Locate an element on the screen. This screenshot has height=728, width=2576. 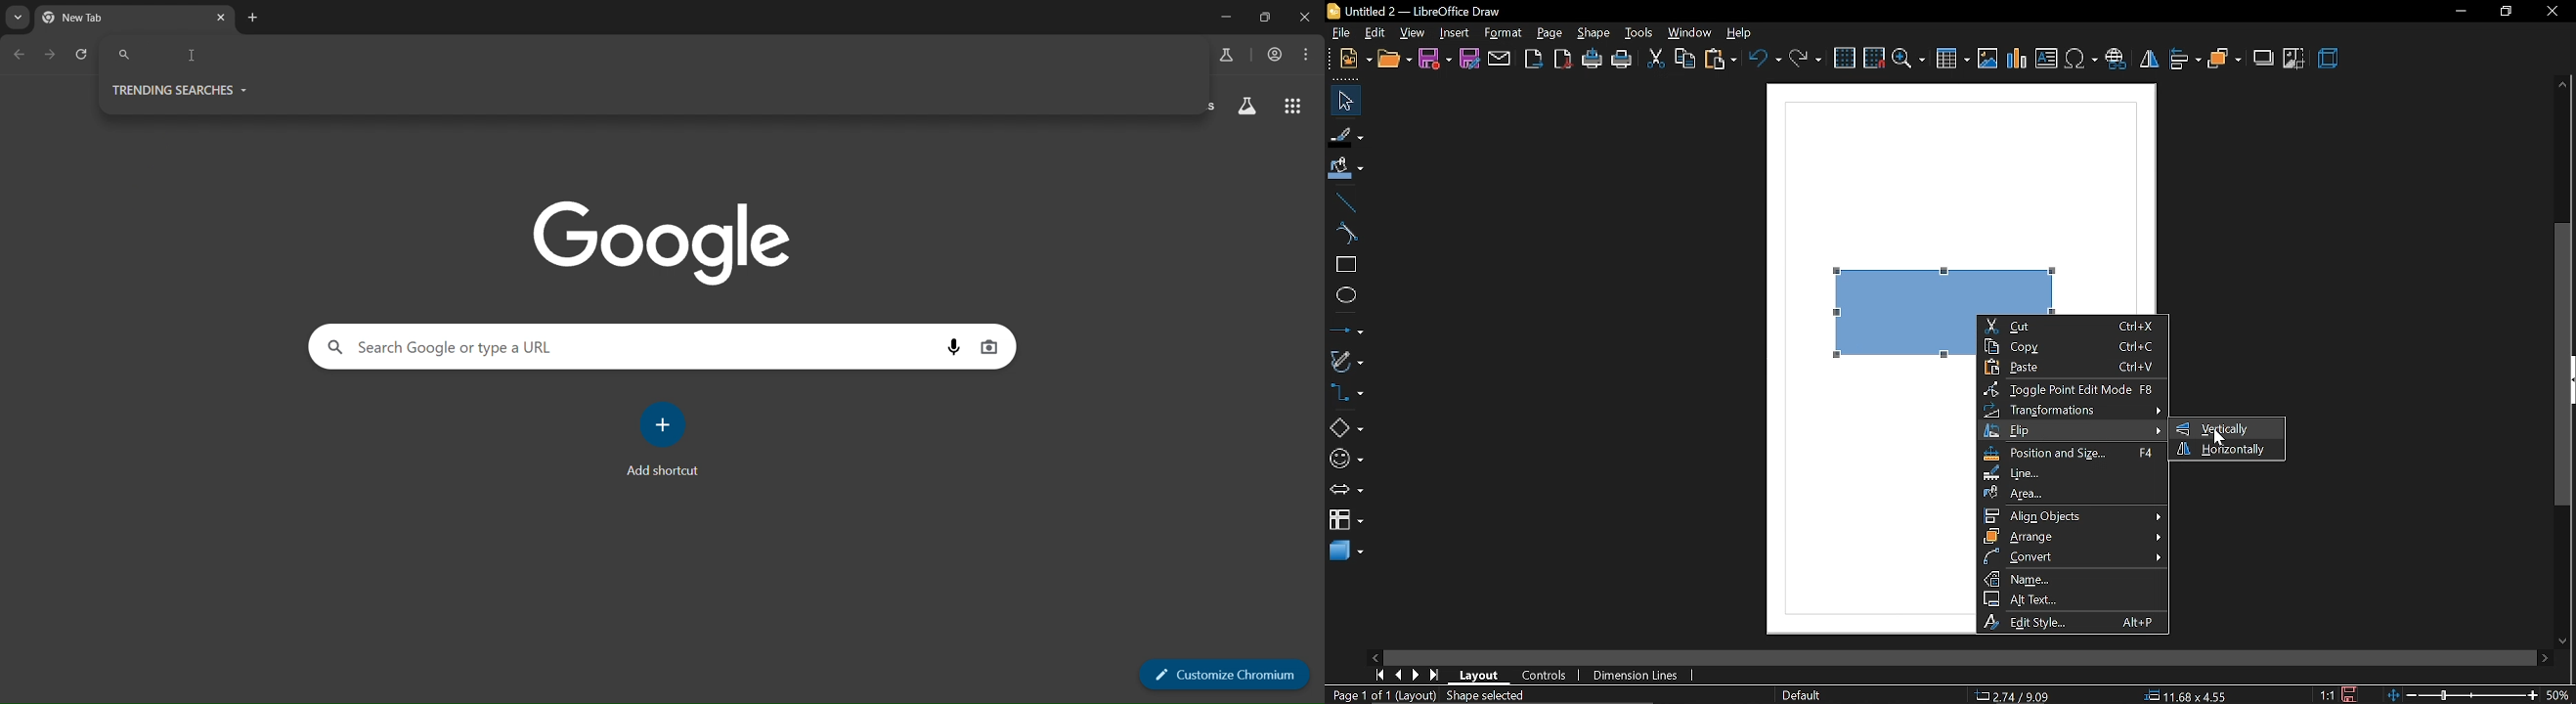
insert text is located at coordinates (2046, 59).